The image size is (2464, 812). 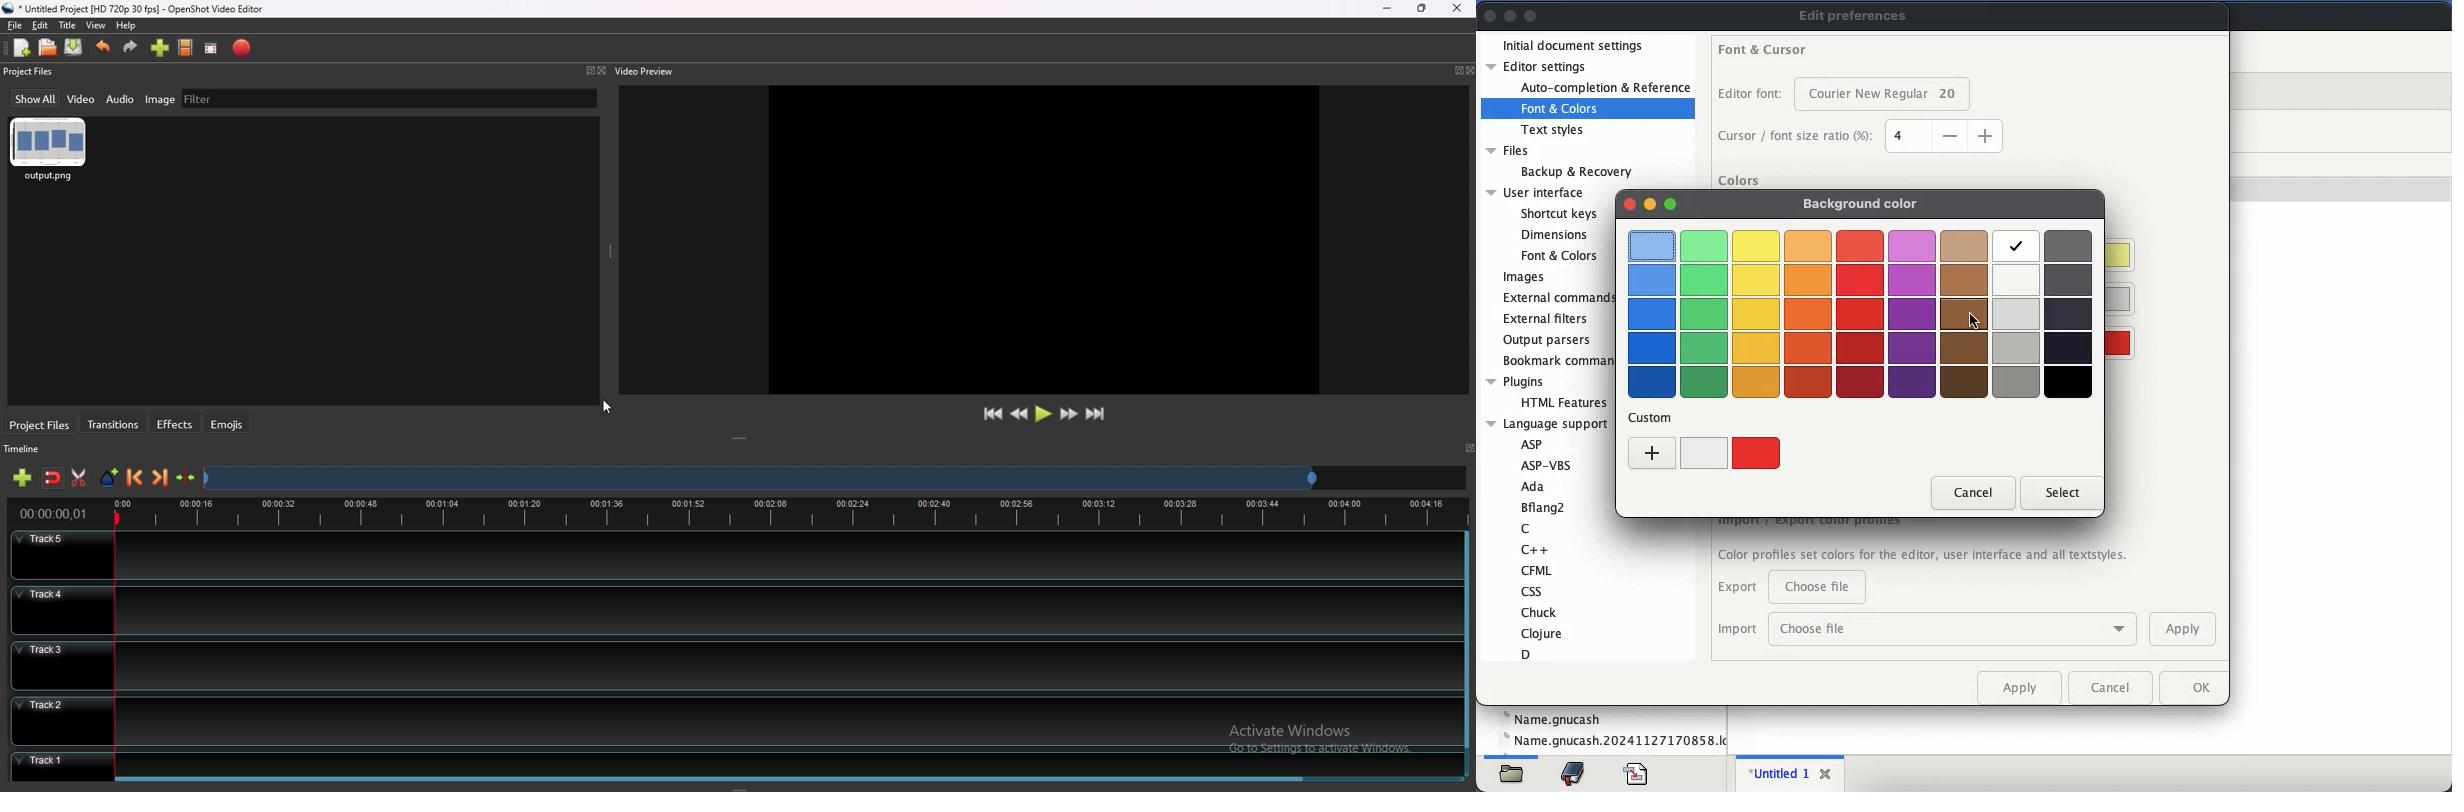 I want to click on scroll bar, so click(x=716, y=780).